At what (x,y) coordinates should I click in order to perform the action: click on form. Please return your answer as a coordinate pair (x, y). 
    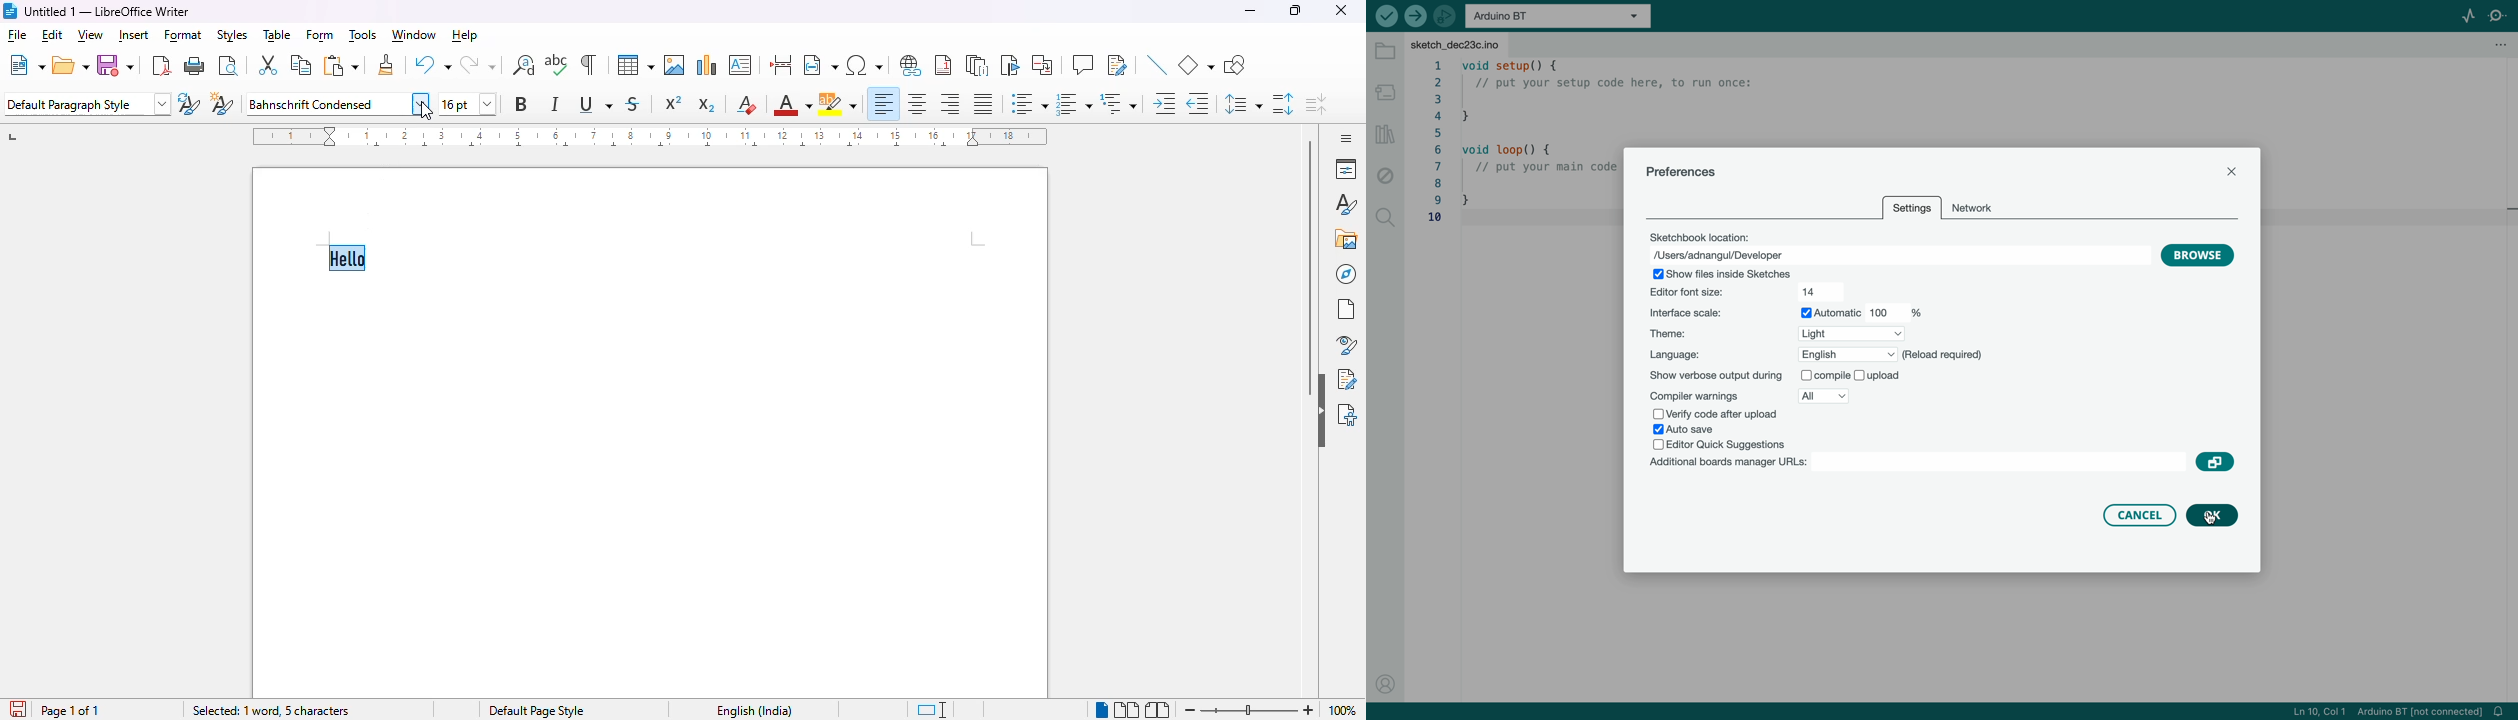
    Looking at the image, I should click on (321, 36).